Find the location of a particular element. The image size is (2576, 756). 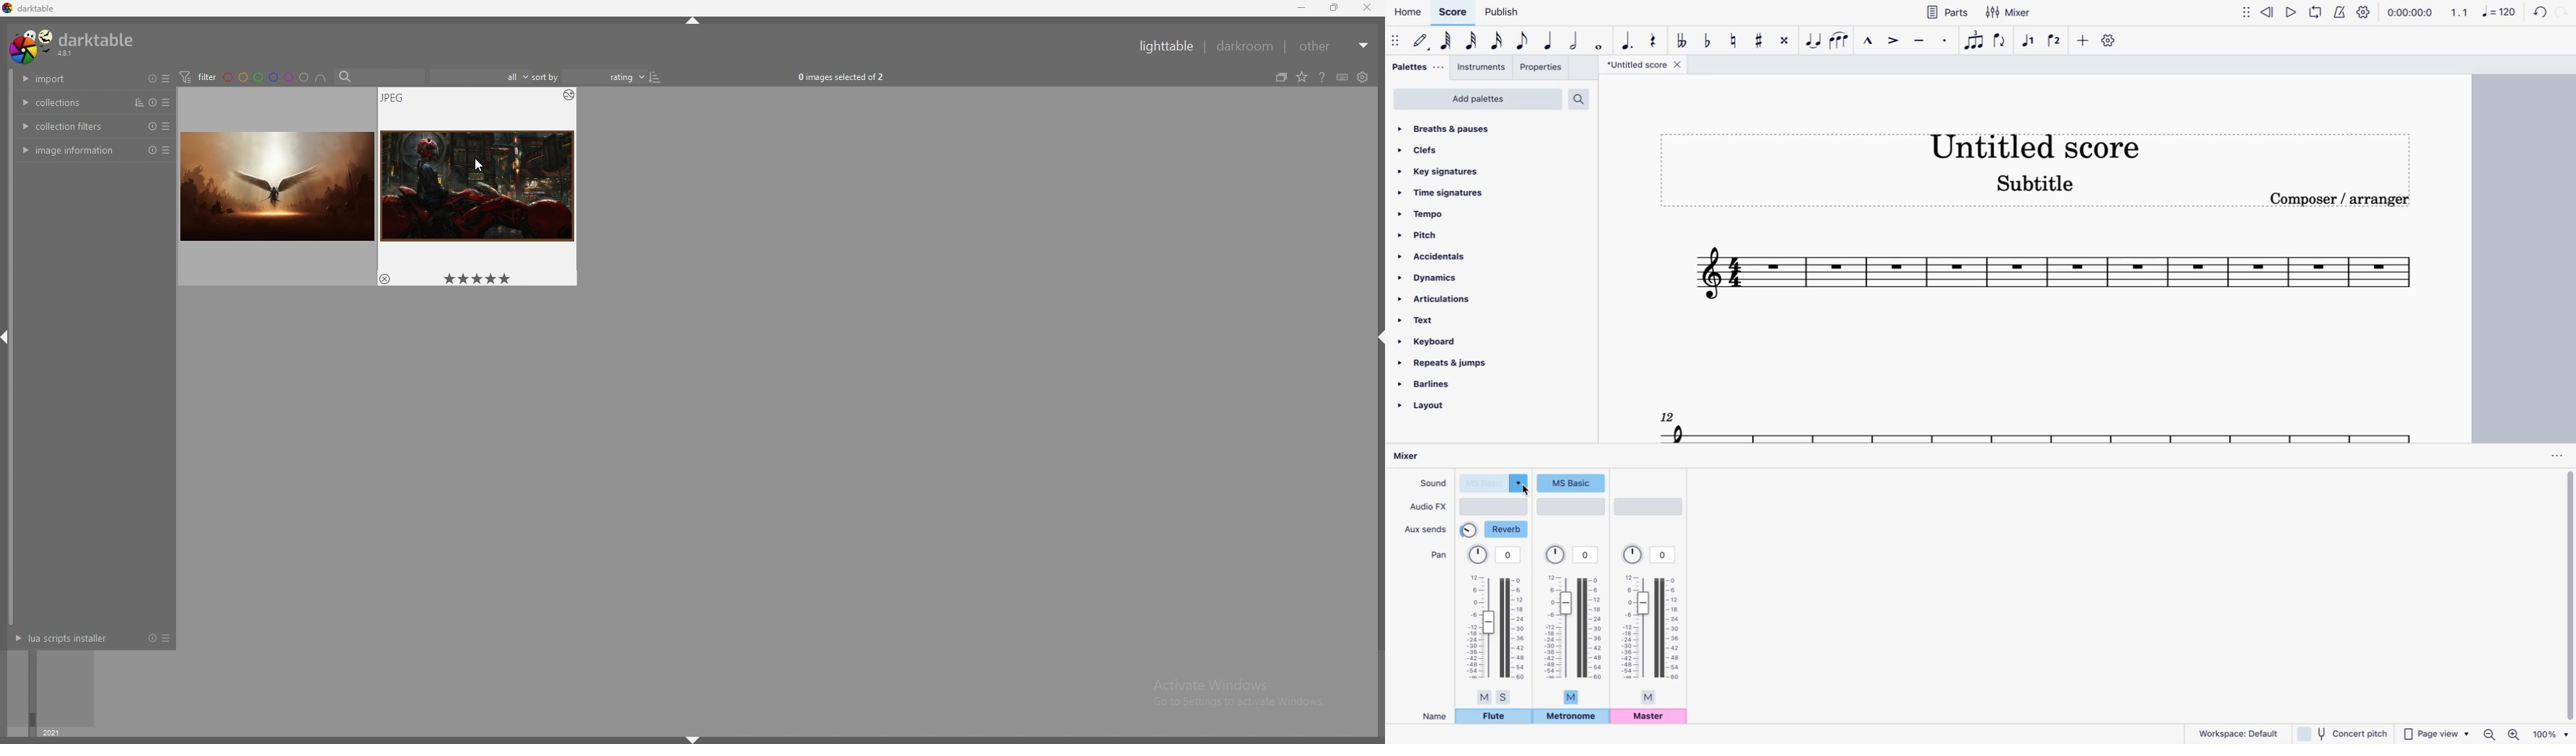

zoom in is located at coordinates (2515, 733).